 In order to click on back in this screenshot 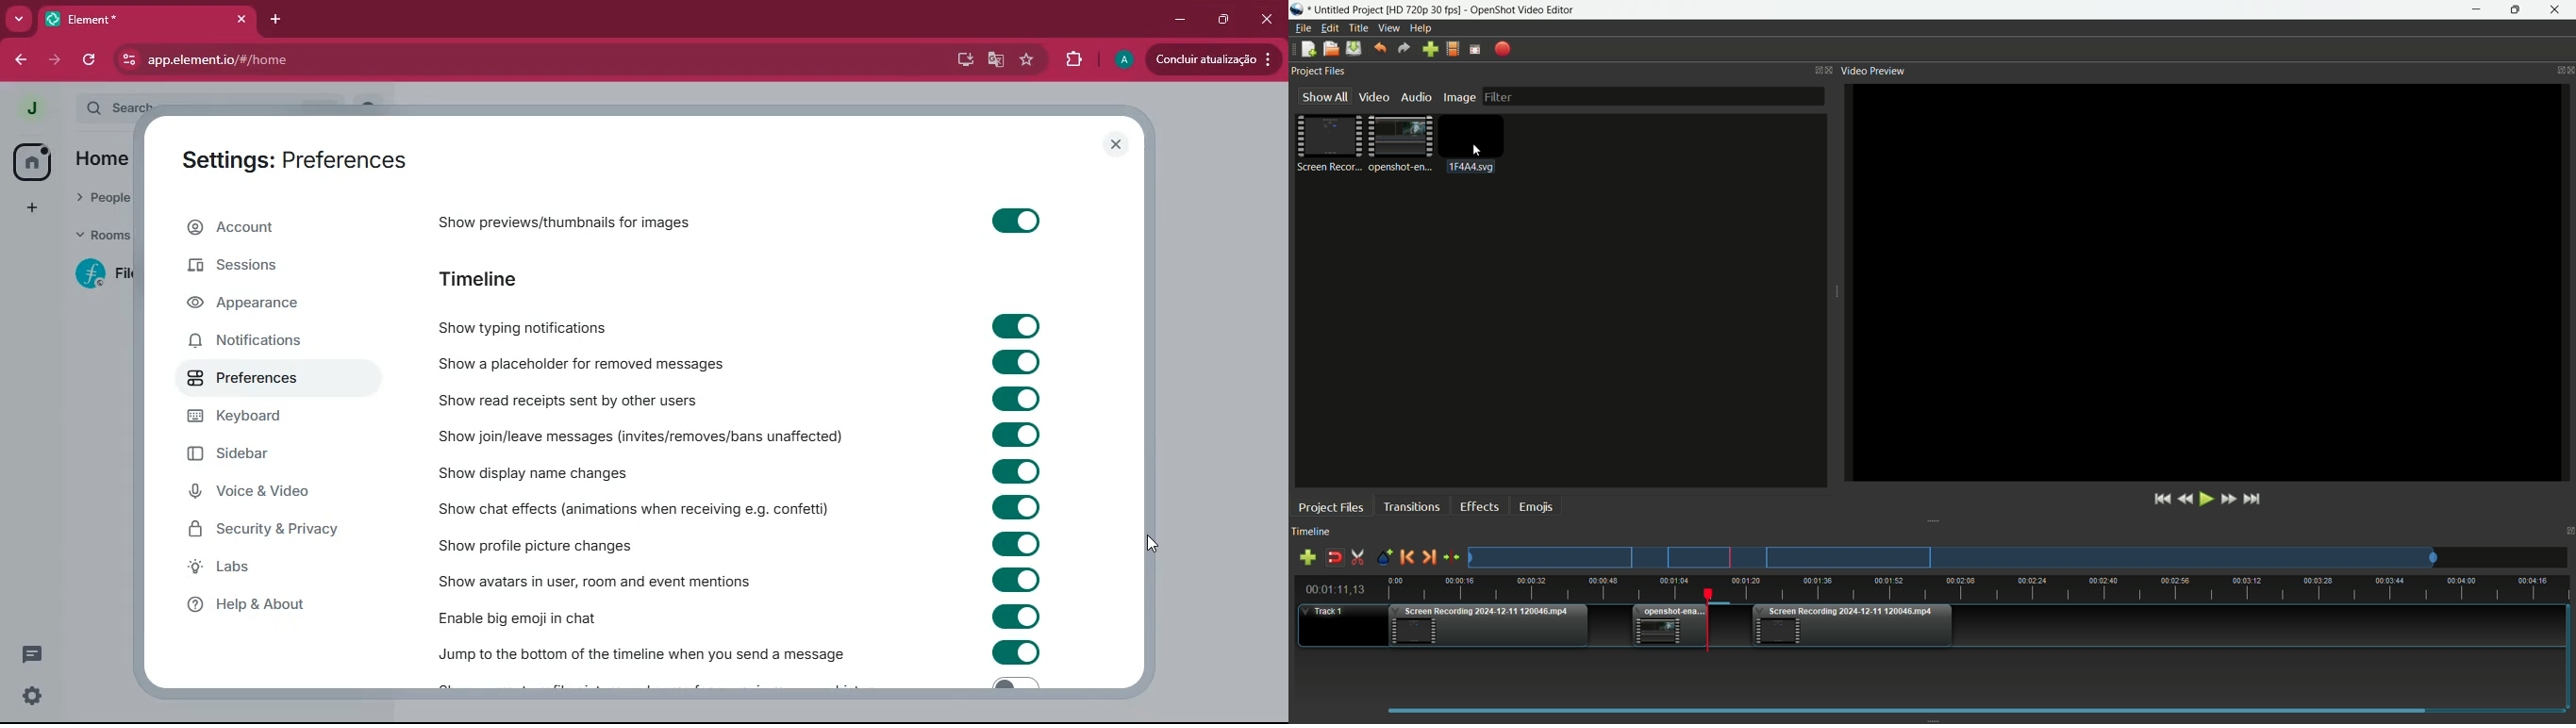, I will do `click(18, 59)`.